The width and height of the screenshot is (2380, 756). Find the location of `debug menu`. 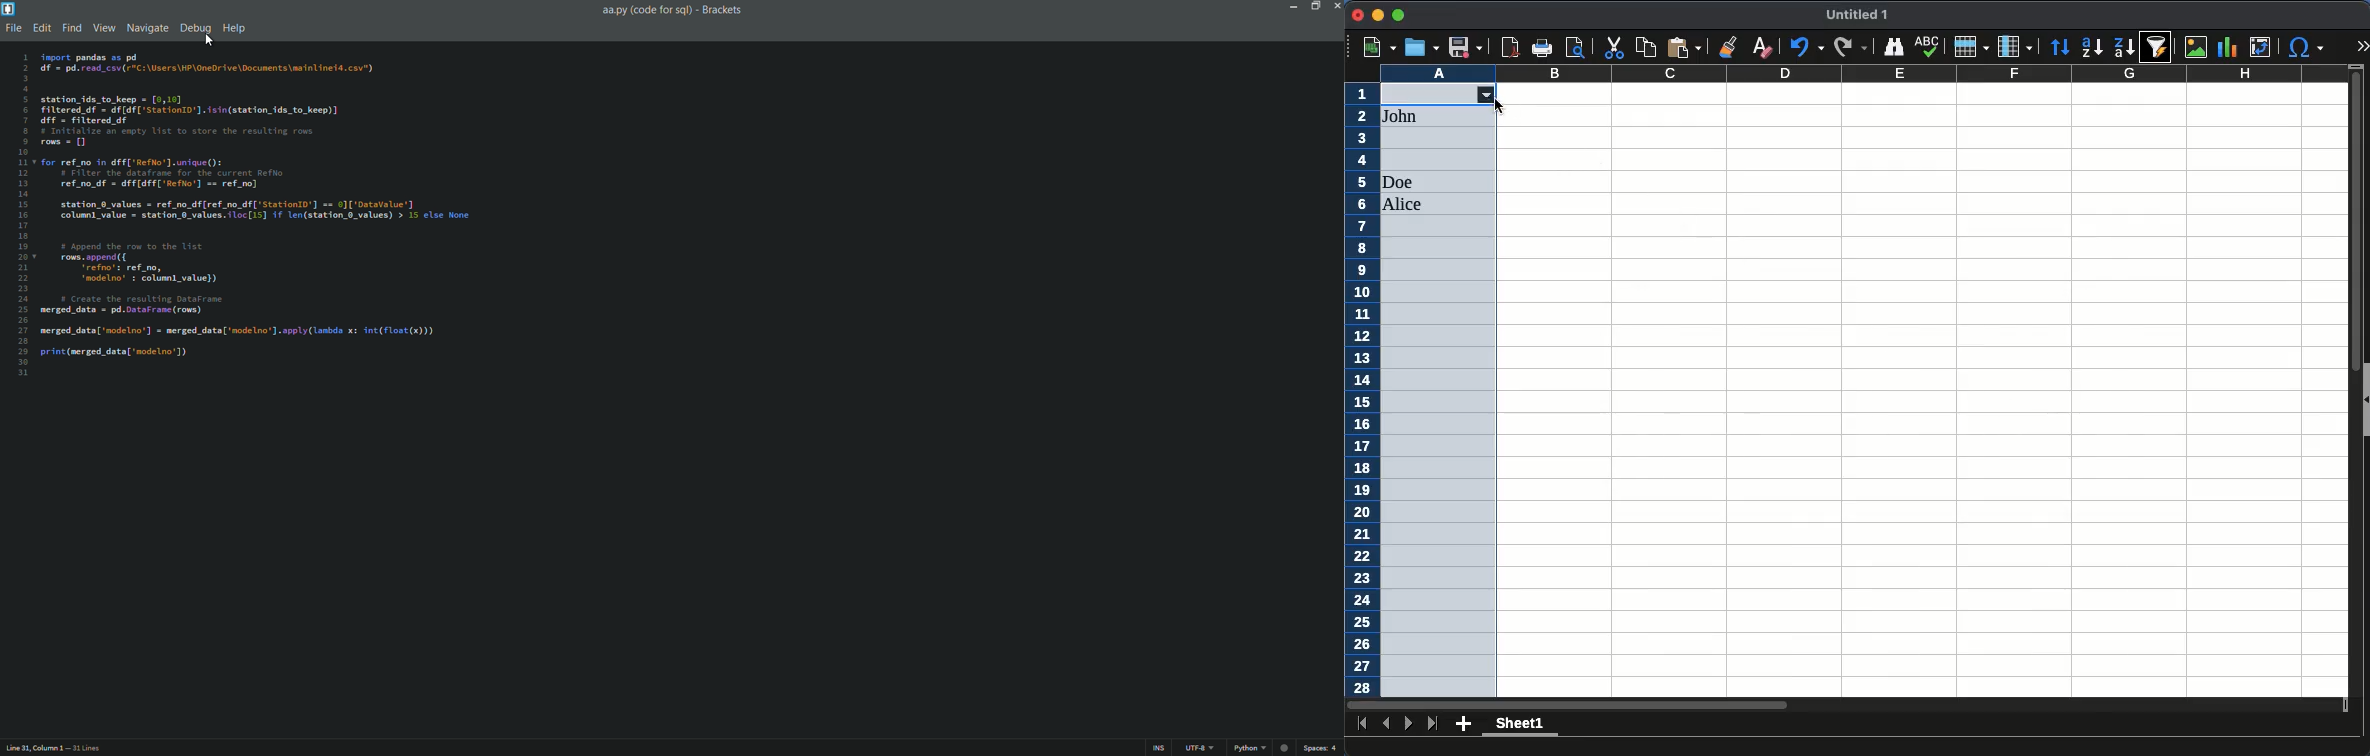

debug menu is located at coordinates (196, 27).